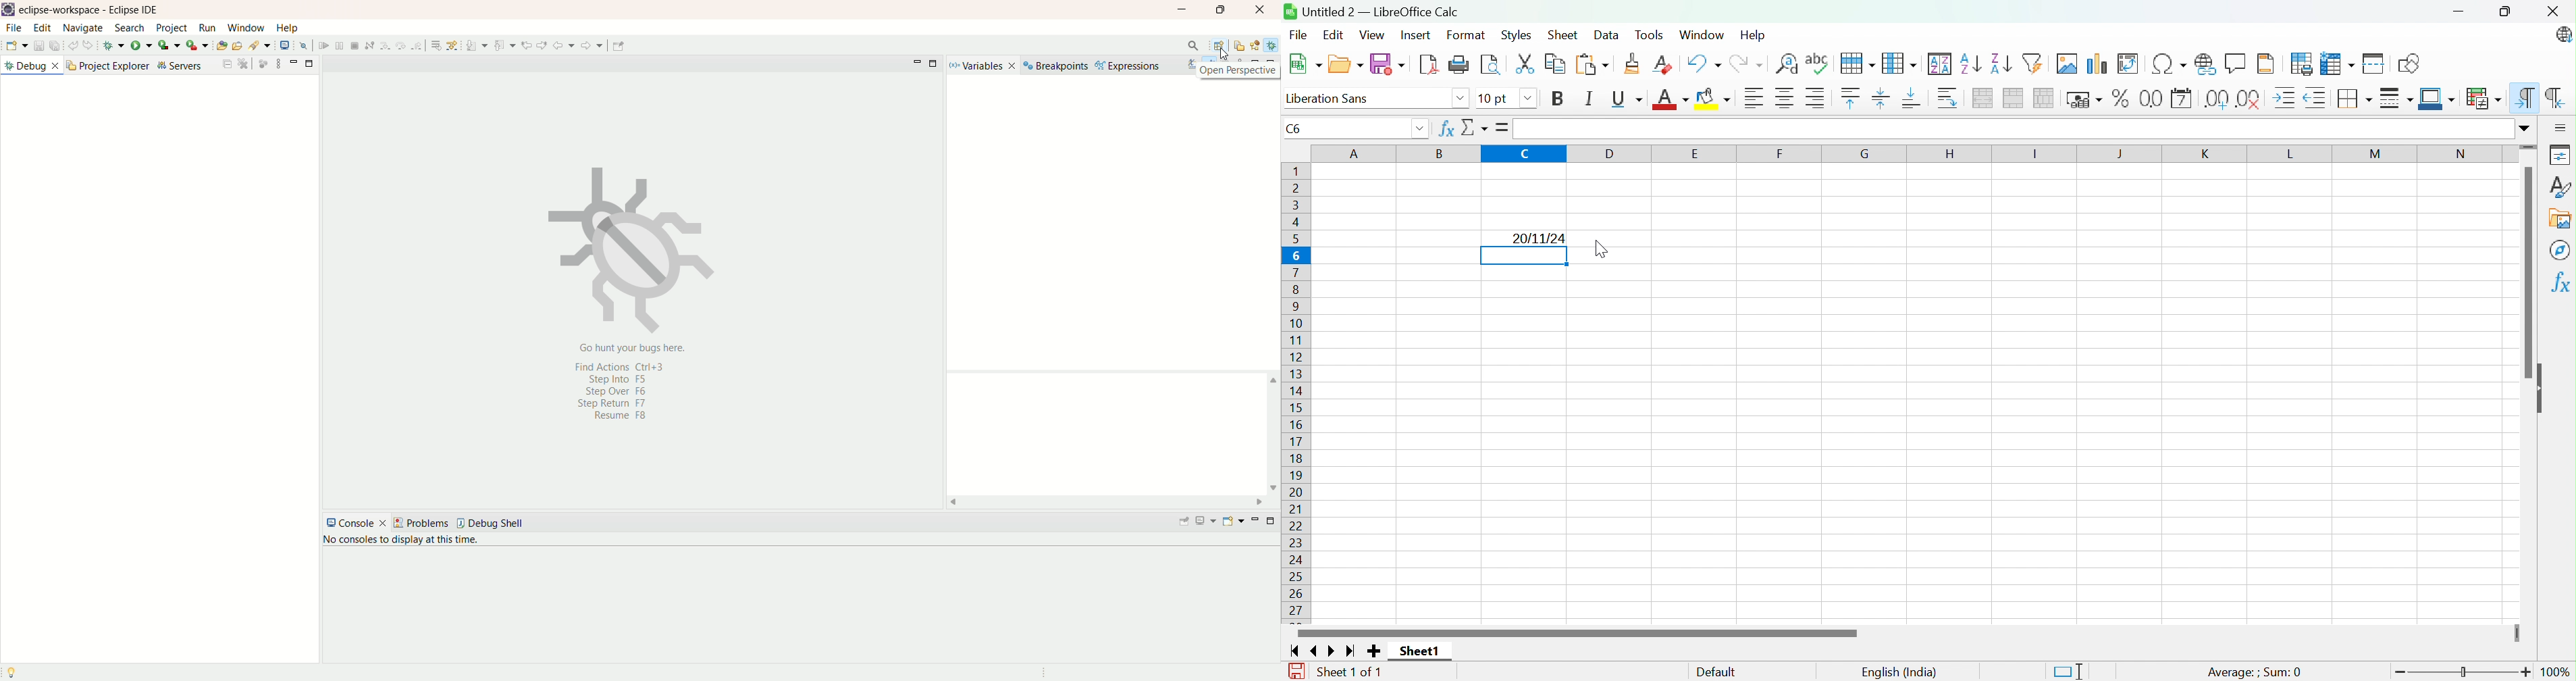  Describe the element at coordinates (2483, 98) in the screenshot. I see `Conditional` at that location.